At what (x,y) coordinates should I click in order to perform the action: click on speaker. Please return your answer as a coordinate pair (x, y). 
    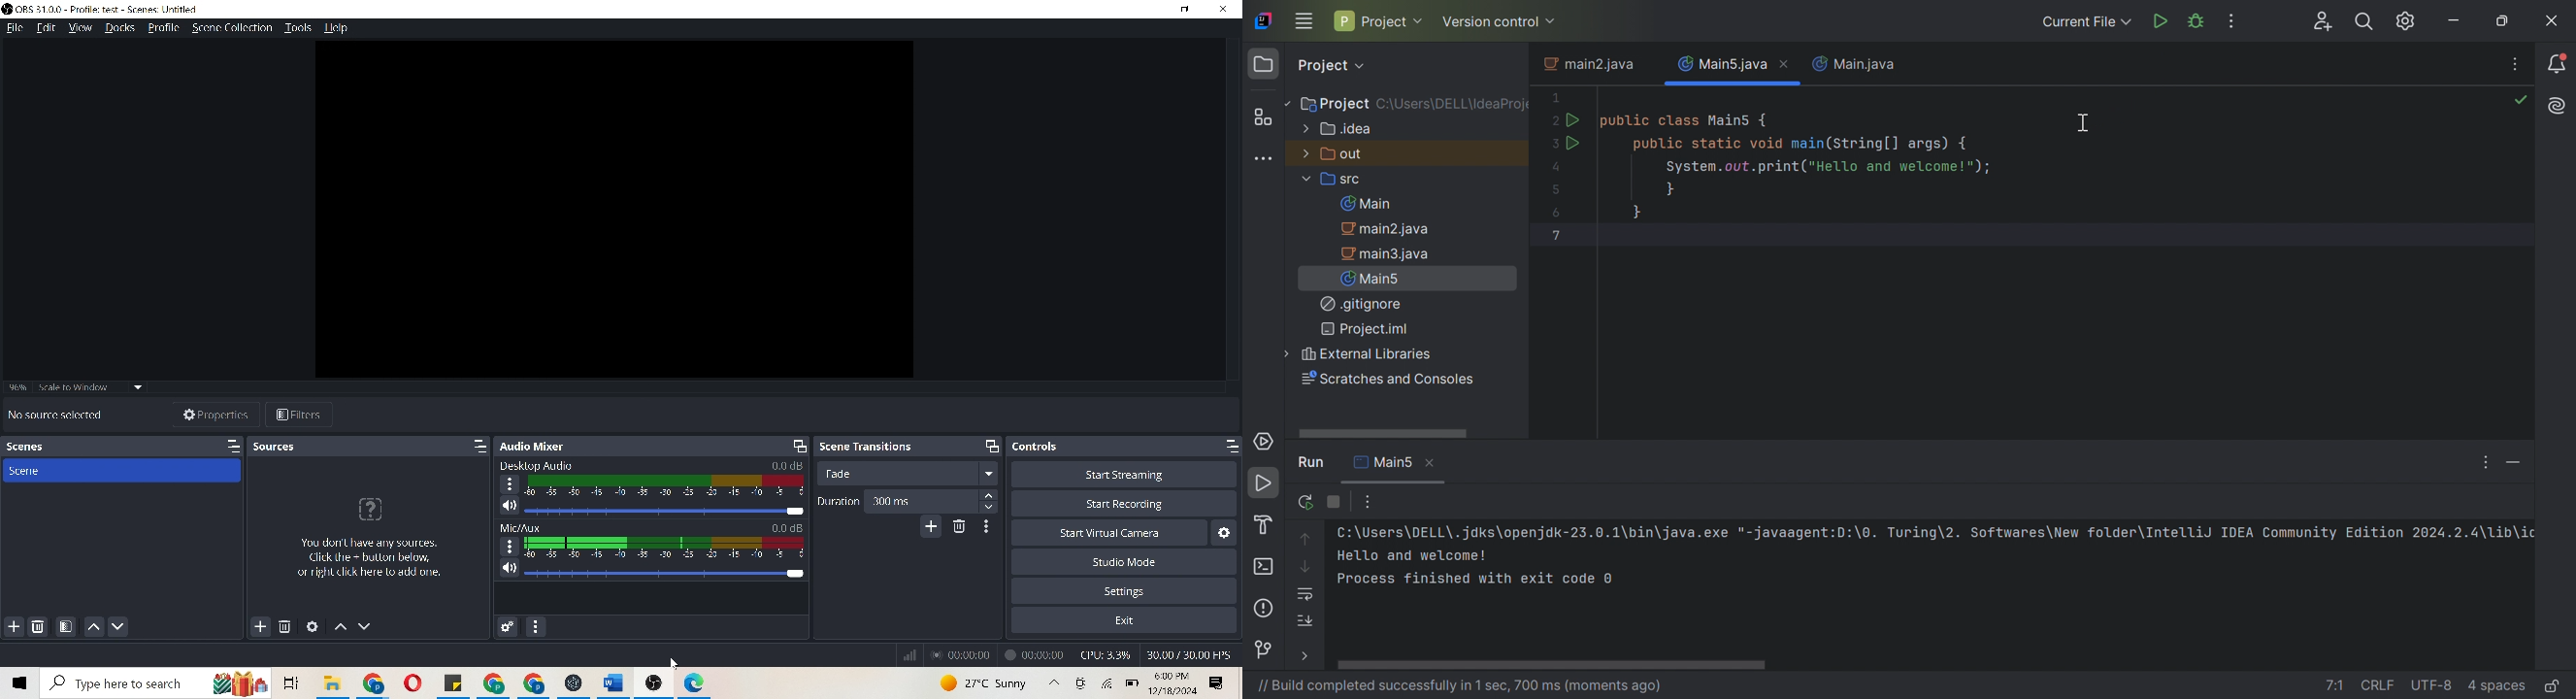
    Looking at the image, I should click on (508, 568).